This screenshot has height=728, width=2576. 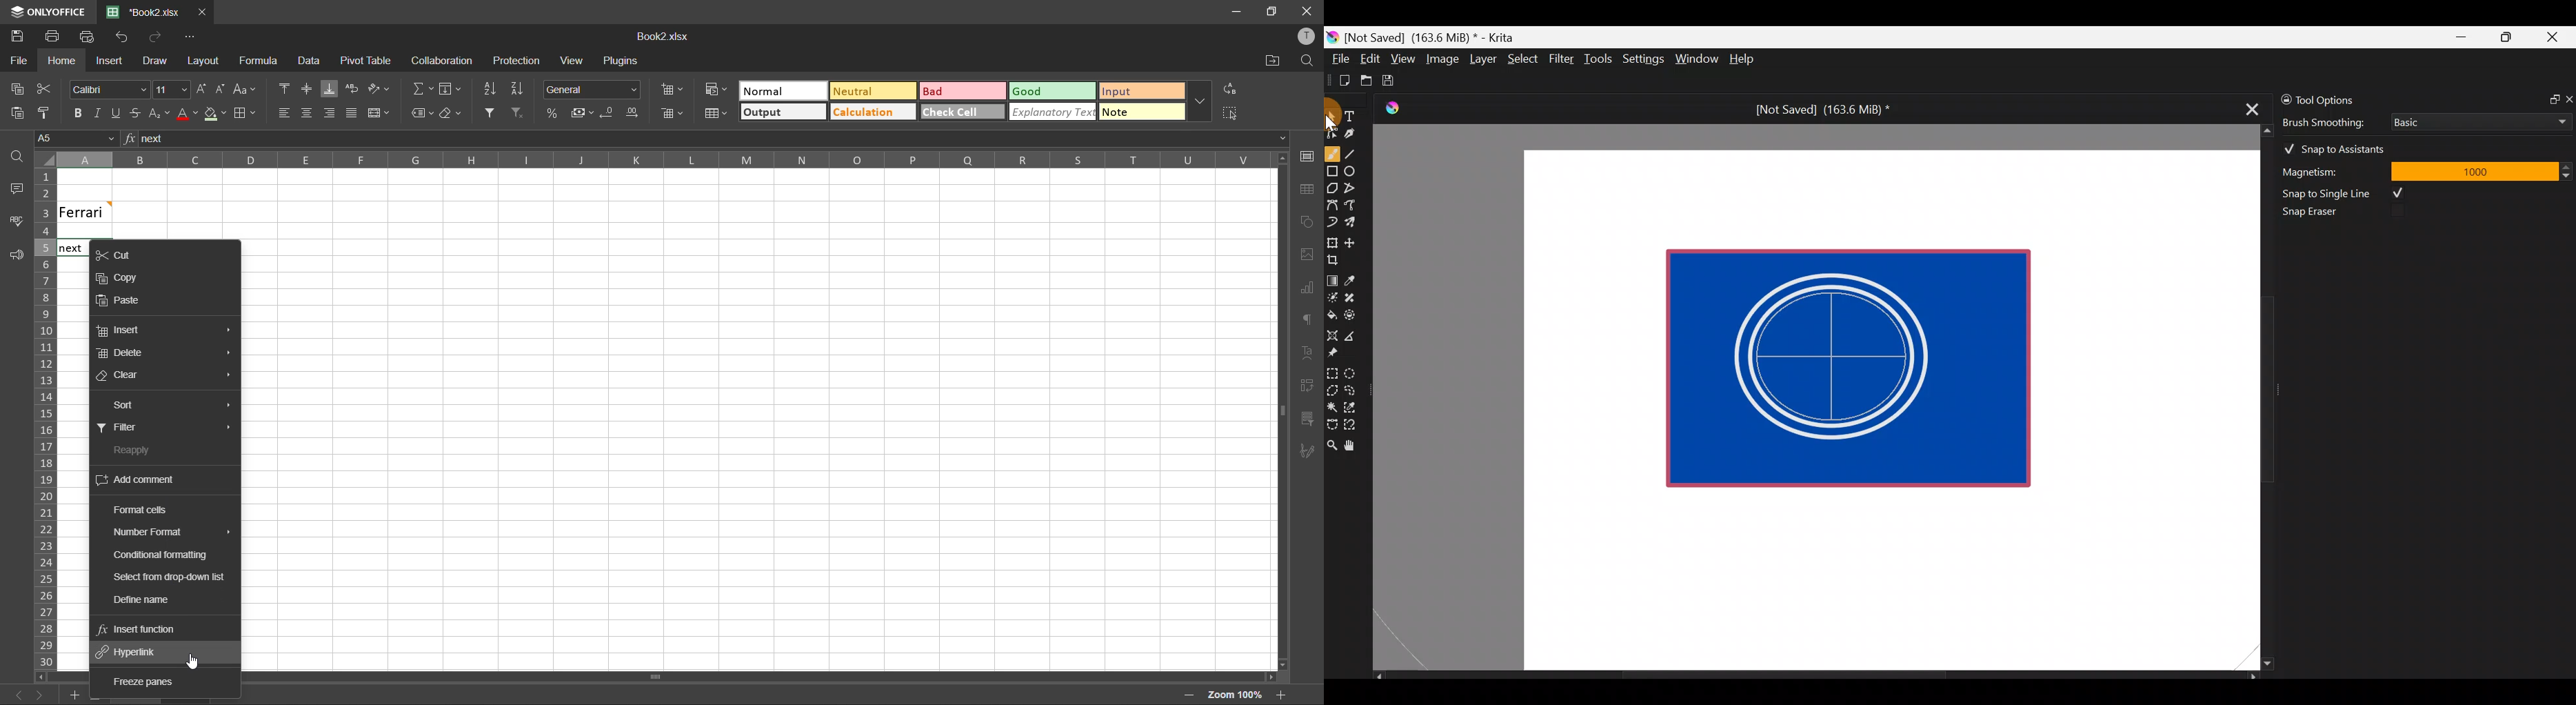 I want to click on number format, so click(x=593, y=90).